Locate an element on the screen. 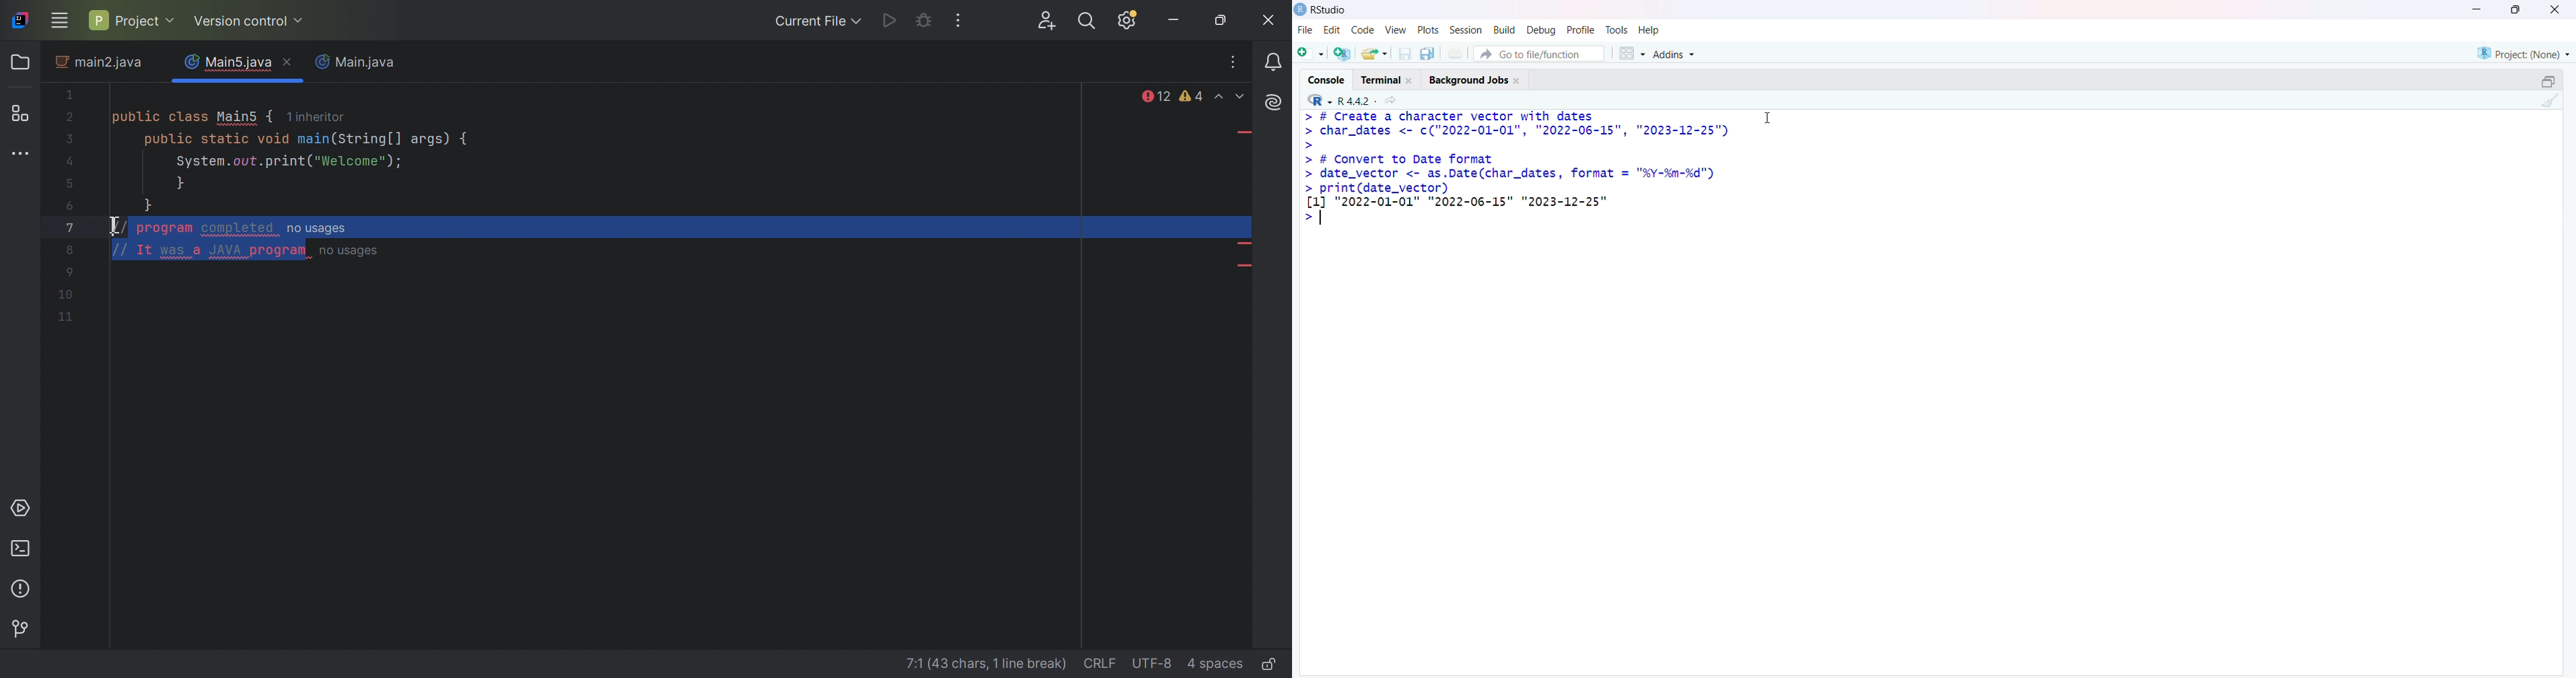 This screenshot has width=2576, height=700. Console is located at coordinates (1327, 78).